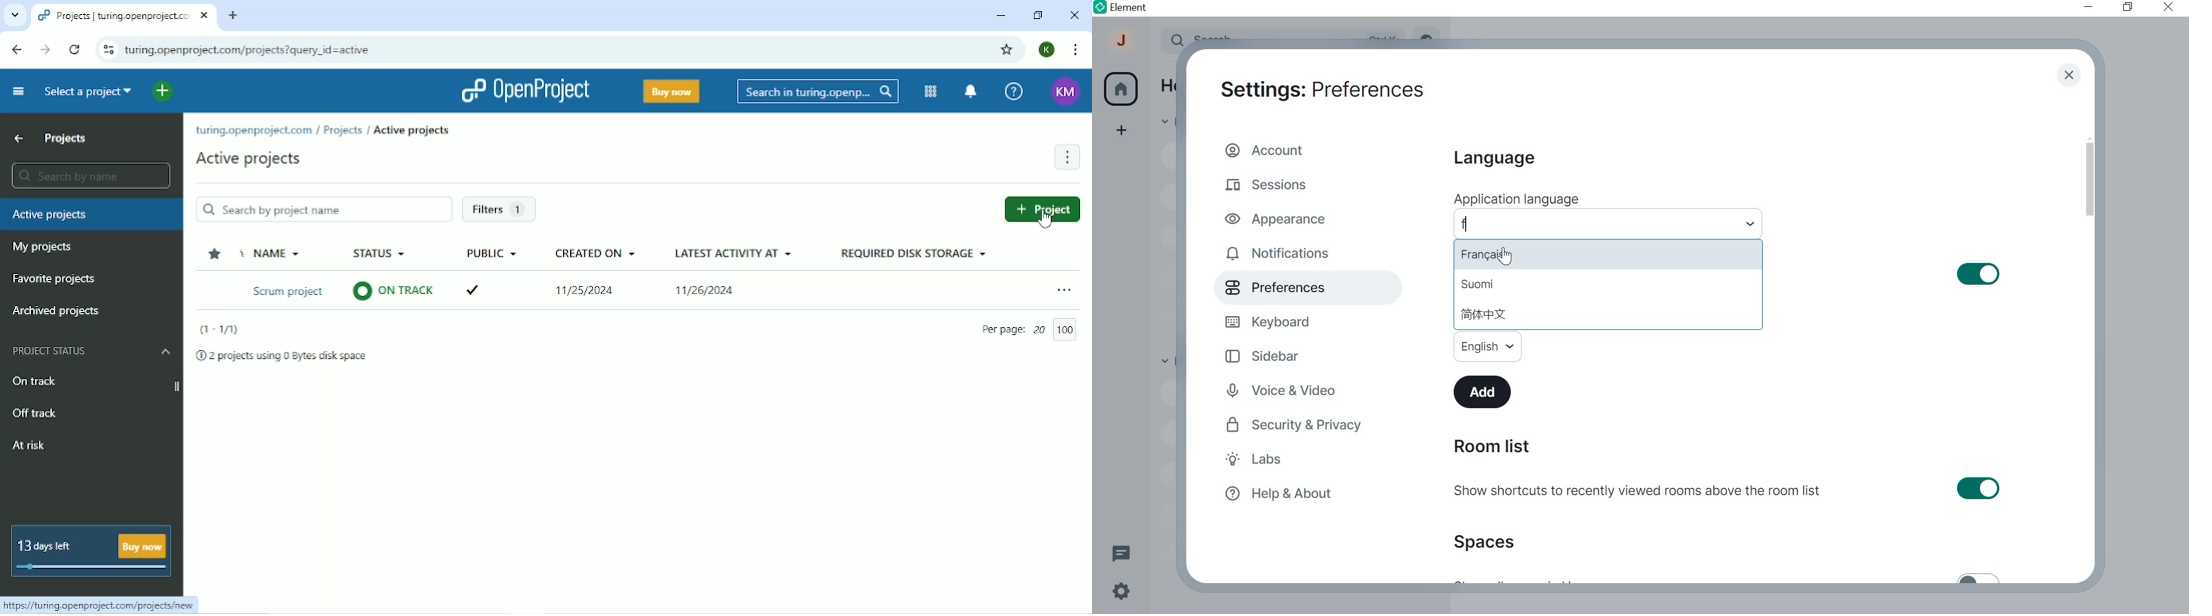  Describe the element at coordinates (1121, 552) in the screenshot. I see `THREADS` at that location.